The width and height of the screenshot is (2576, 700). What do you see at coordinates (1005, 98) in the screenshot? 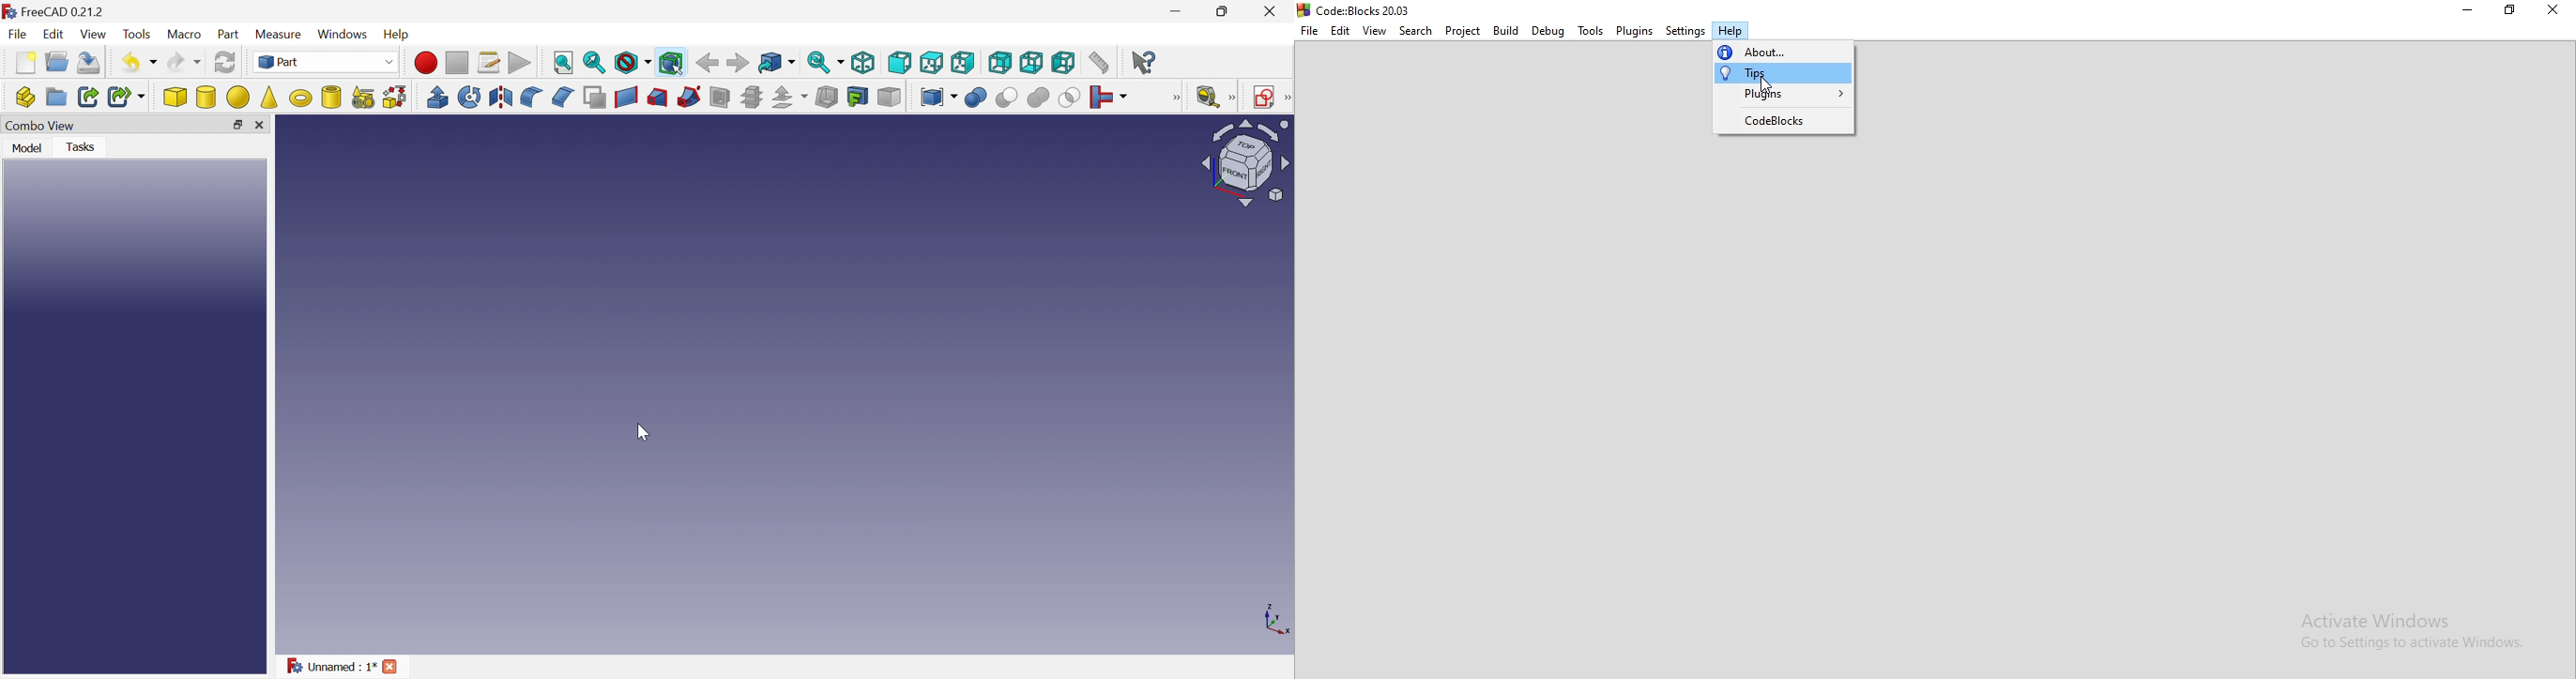
I see `Cut` at bounding box center [1005, 98].